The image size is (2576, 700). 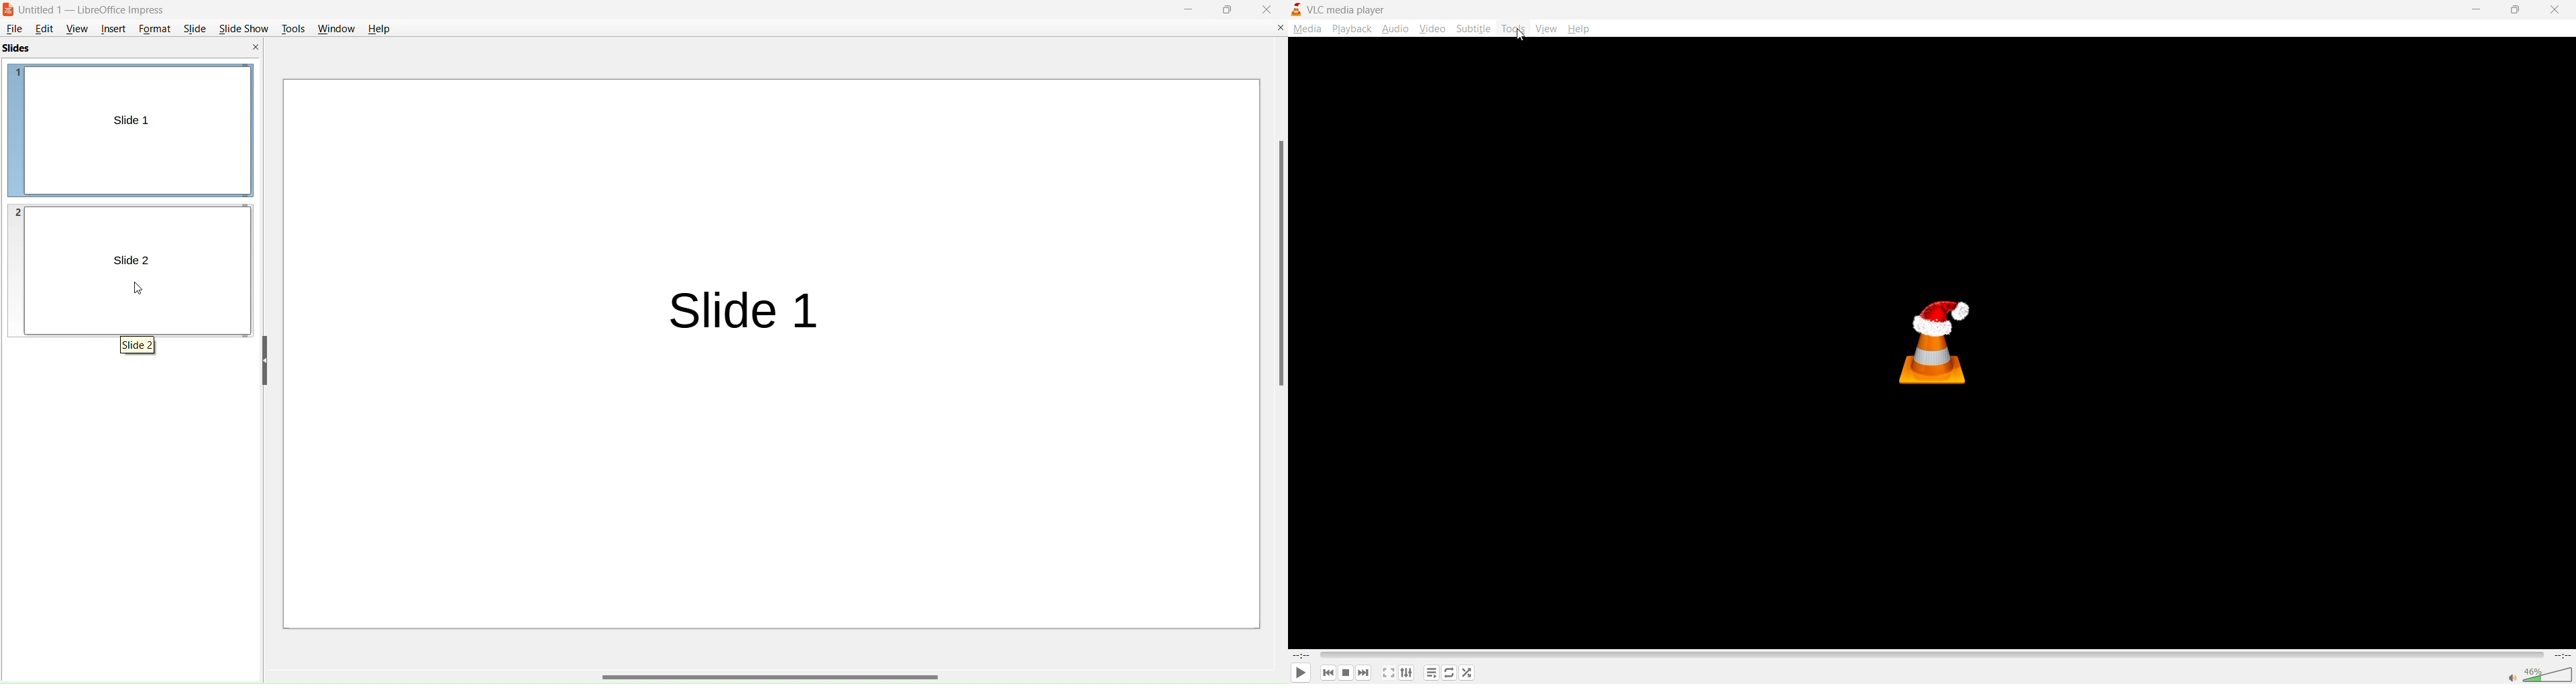 What do you see at coordinates (1465, 671) in the screenshot?
I see `random` at bounding box center [1465, 671].